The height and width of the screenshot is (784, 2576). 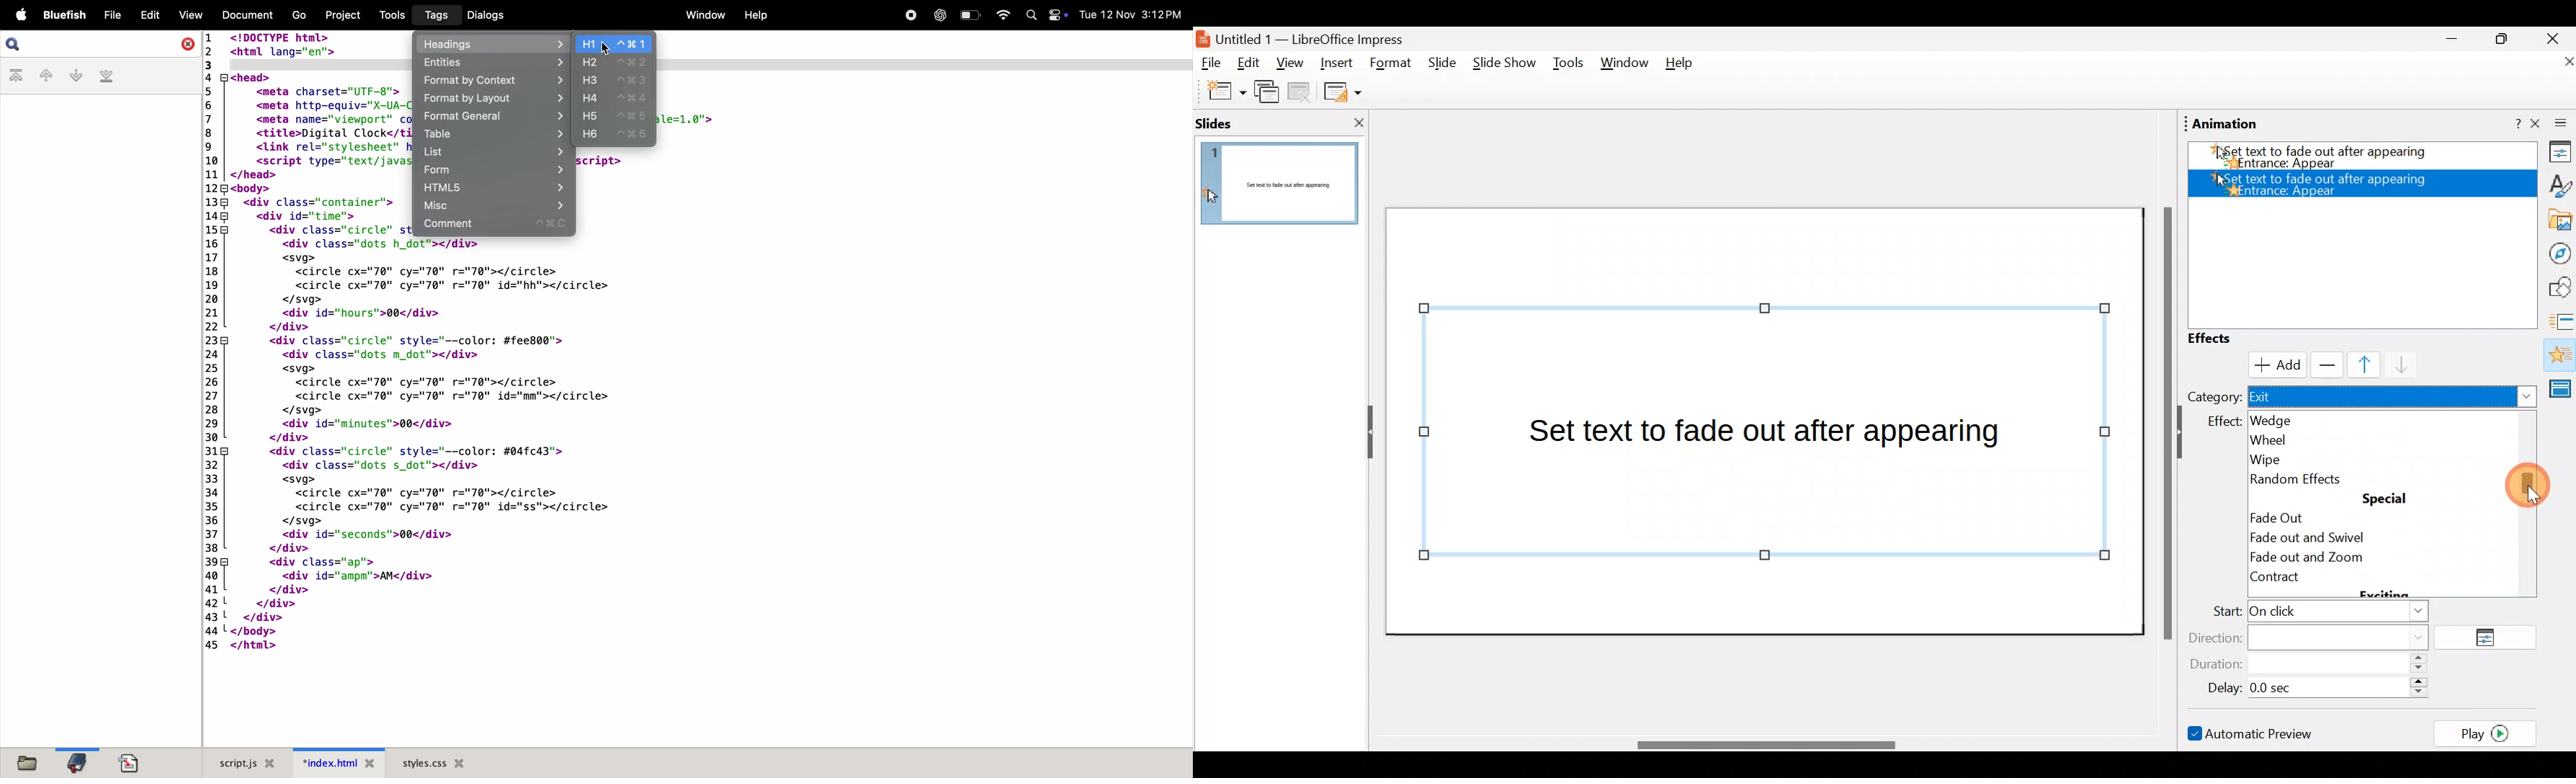 What do you see at coordinates (106, 76) in the screenshot?
I see `last bookmark` at bounding box center [106, 76].